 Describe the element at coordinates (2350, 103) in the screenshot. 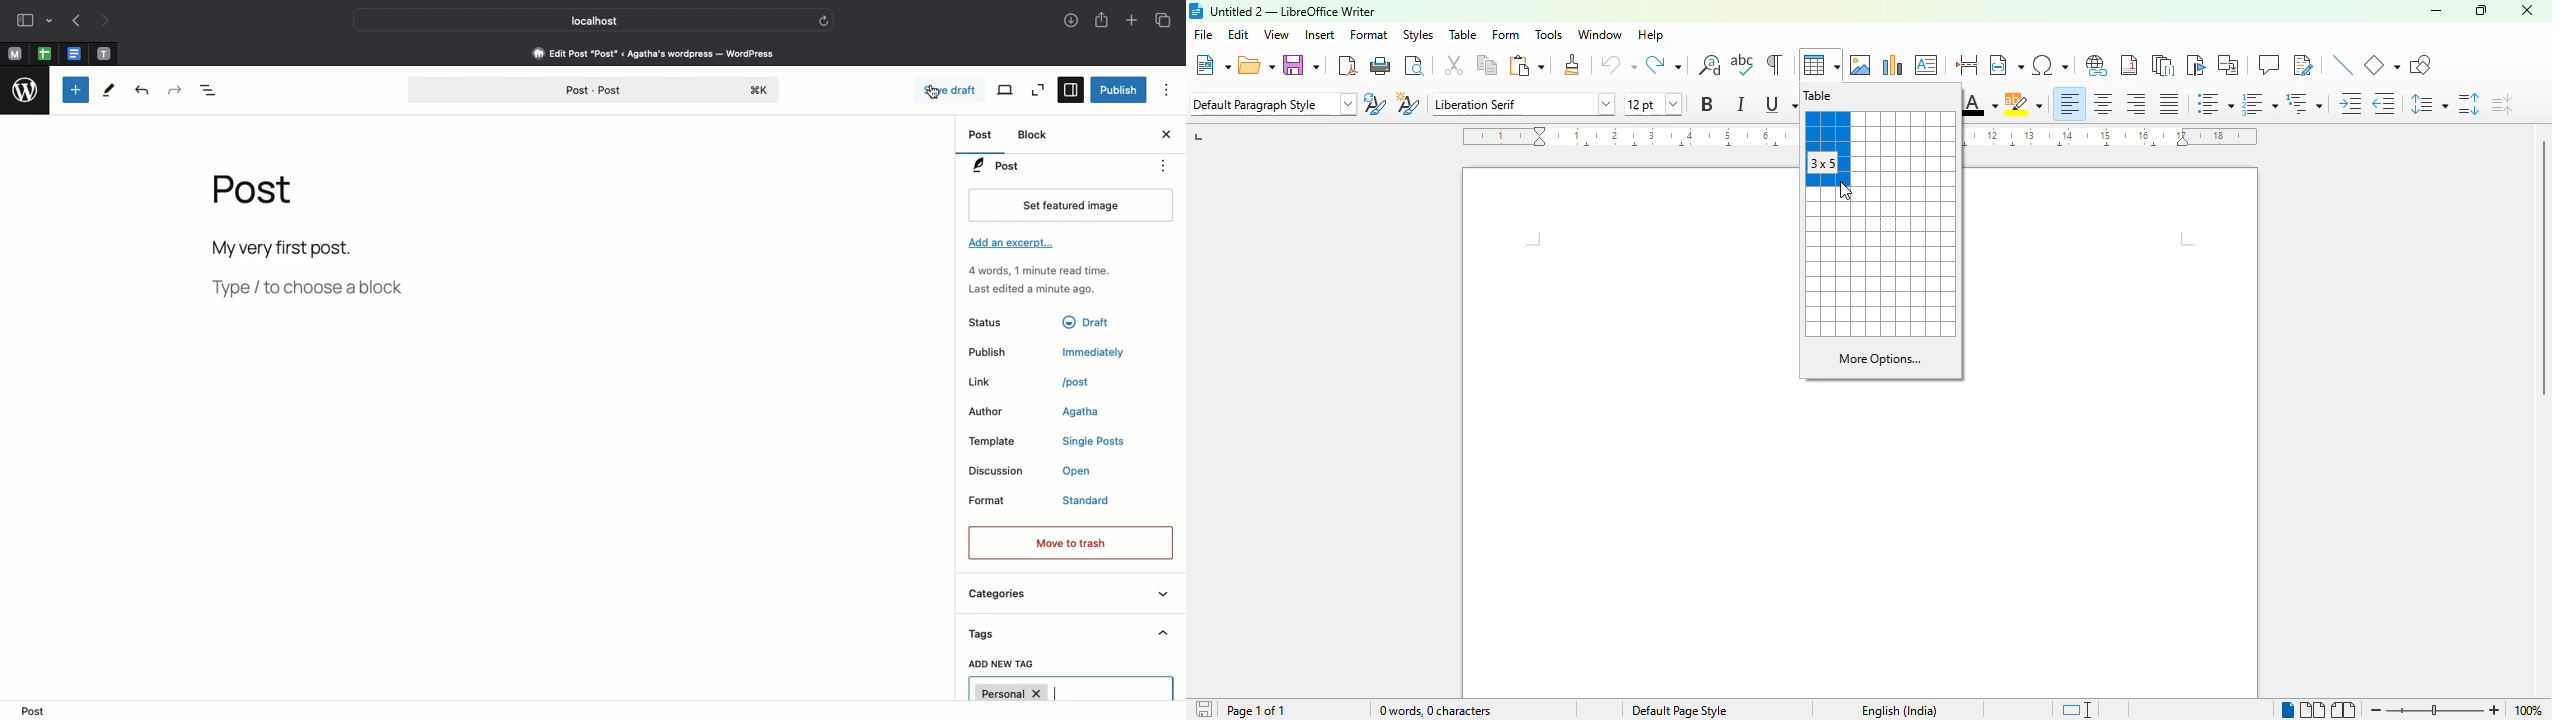

I see `increase indent` at that location.